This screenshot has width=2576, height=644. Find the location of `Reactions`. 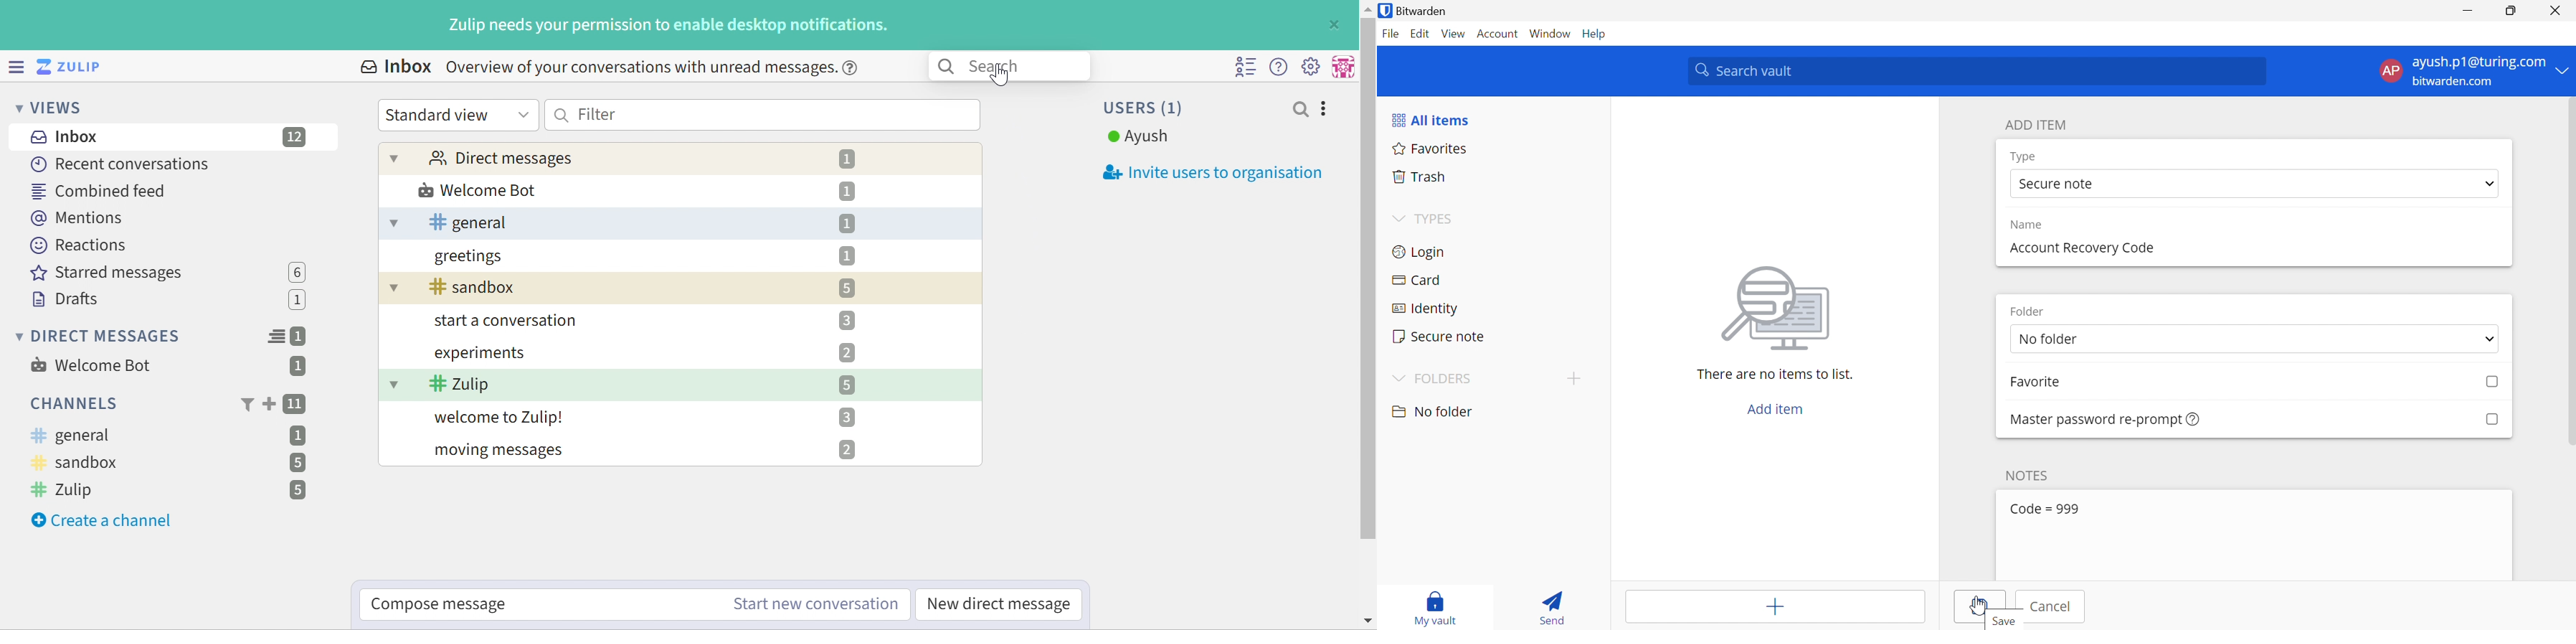

Reactions is located at coordinates (82, 245).